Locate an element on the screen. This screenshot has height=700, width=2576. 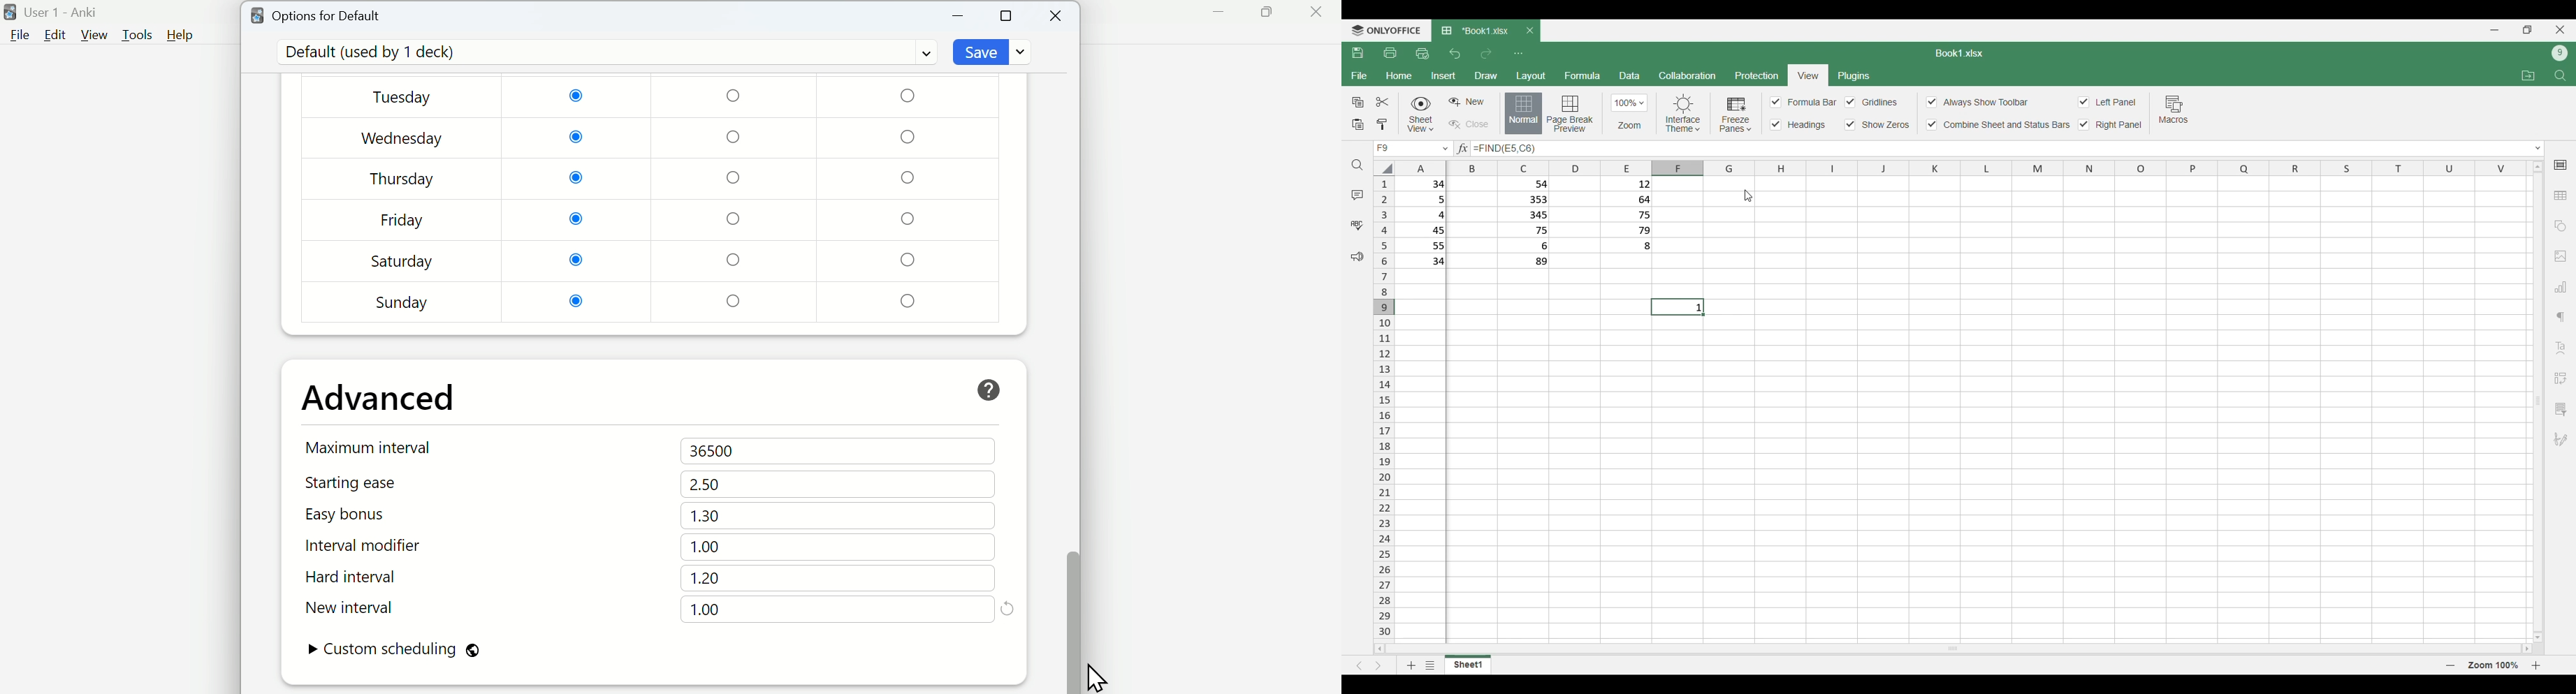
36500 is located at coordinates (715, 452).